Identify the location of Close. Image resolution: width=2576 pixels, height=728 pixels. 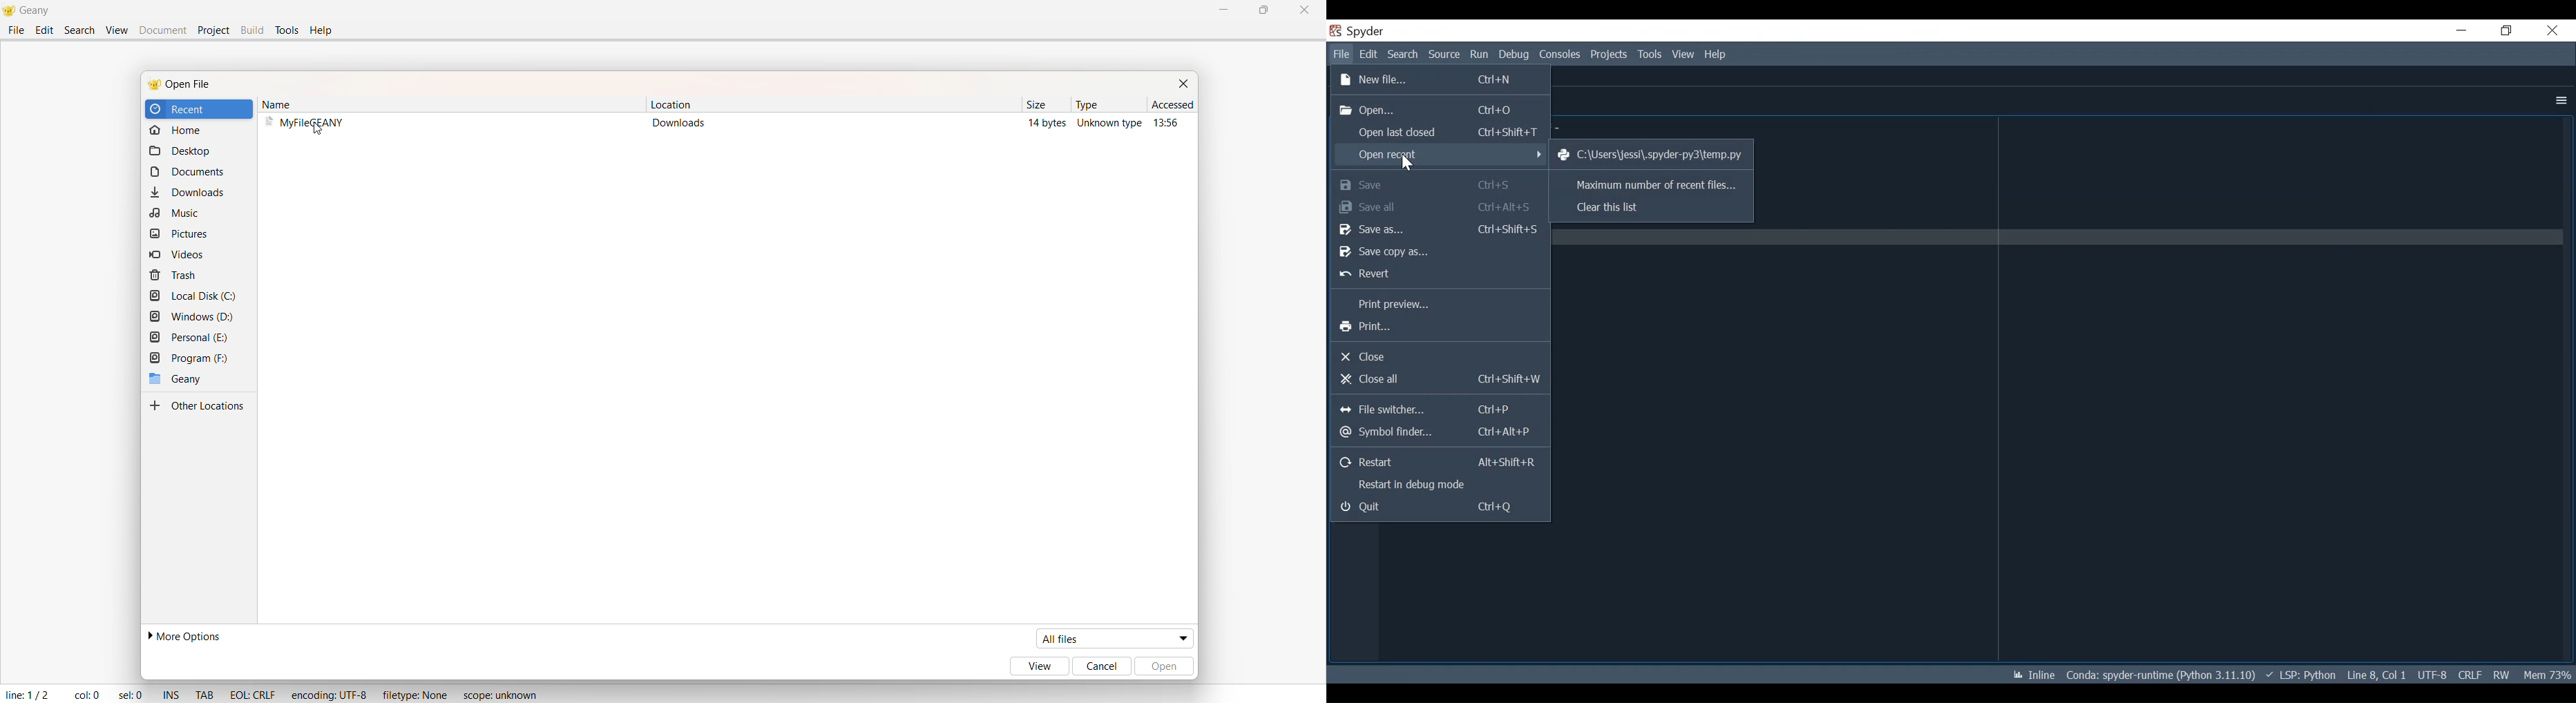
(2554, 30).